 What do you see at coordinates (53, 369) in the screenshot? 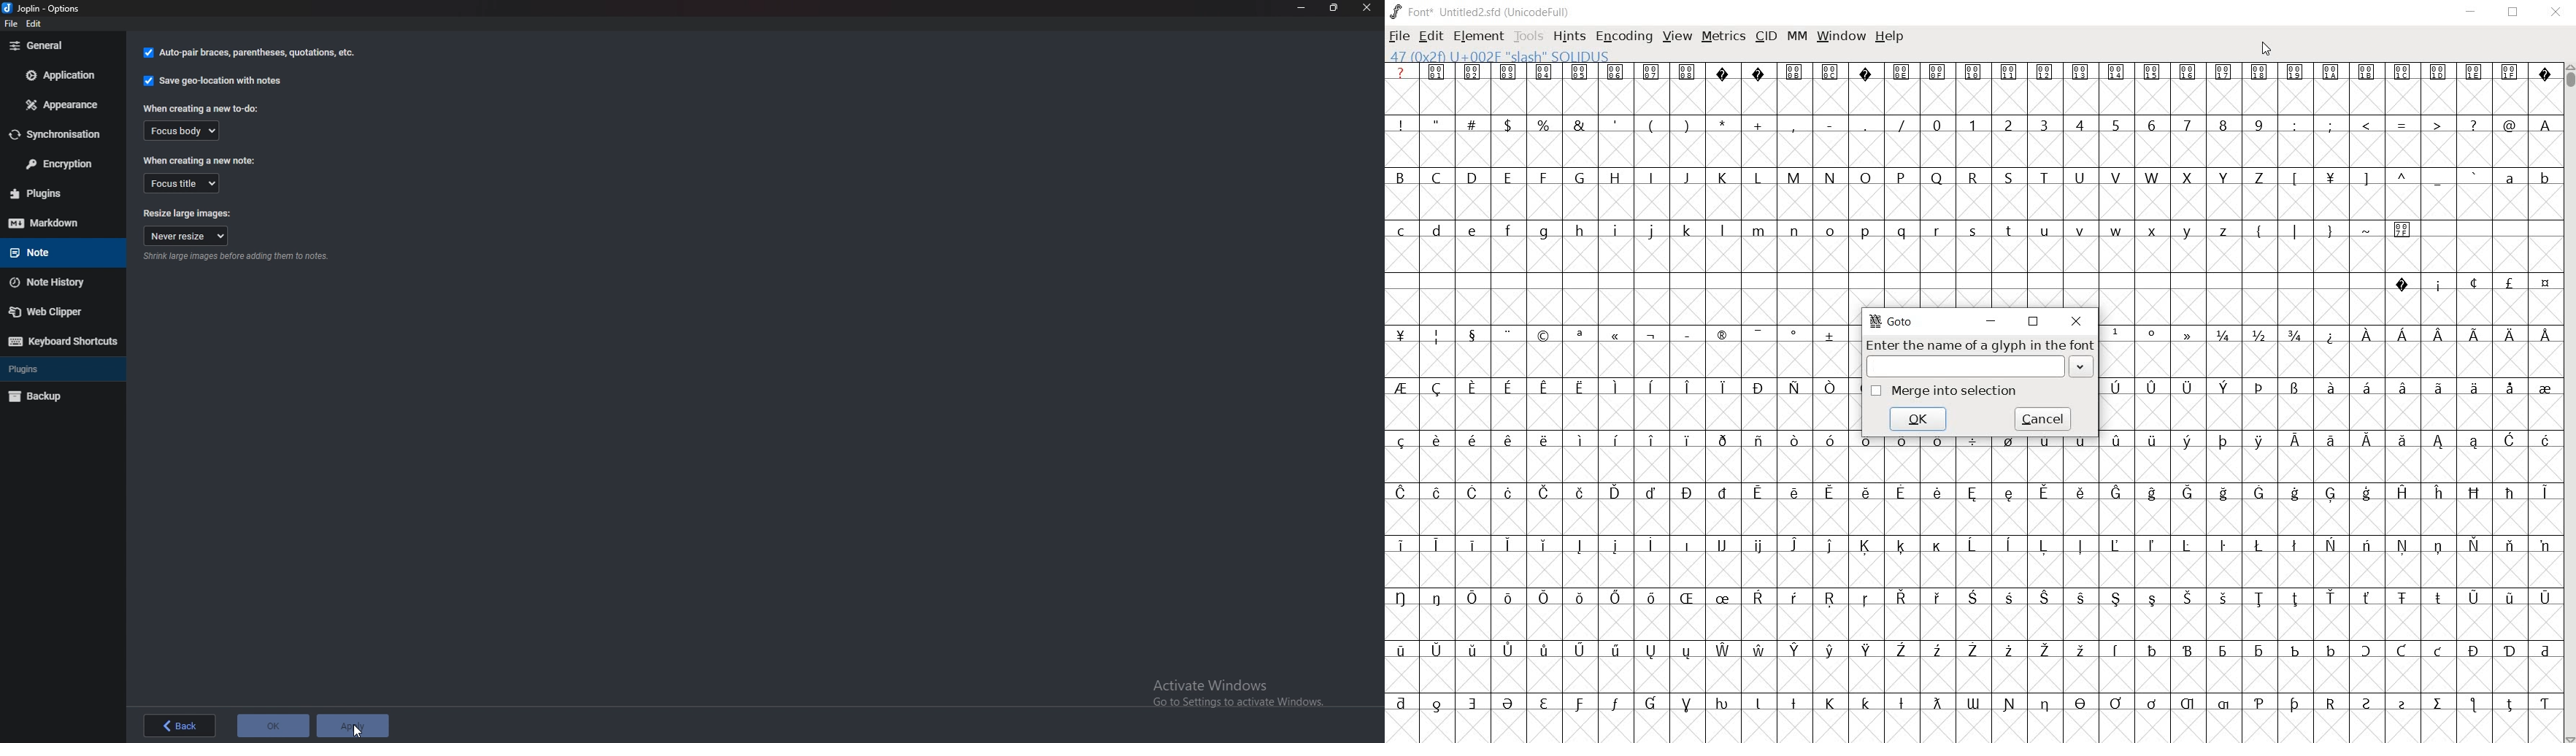
I see `Plugins` at bounding box center [53, 369].